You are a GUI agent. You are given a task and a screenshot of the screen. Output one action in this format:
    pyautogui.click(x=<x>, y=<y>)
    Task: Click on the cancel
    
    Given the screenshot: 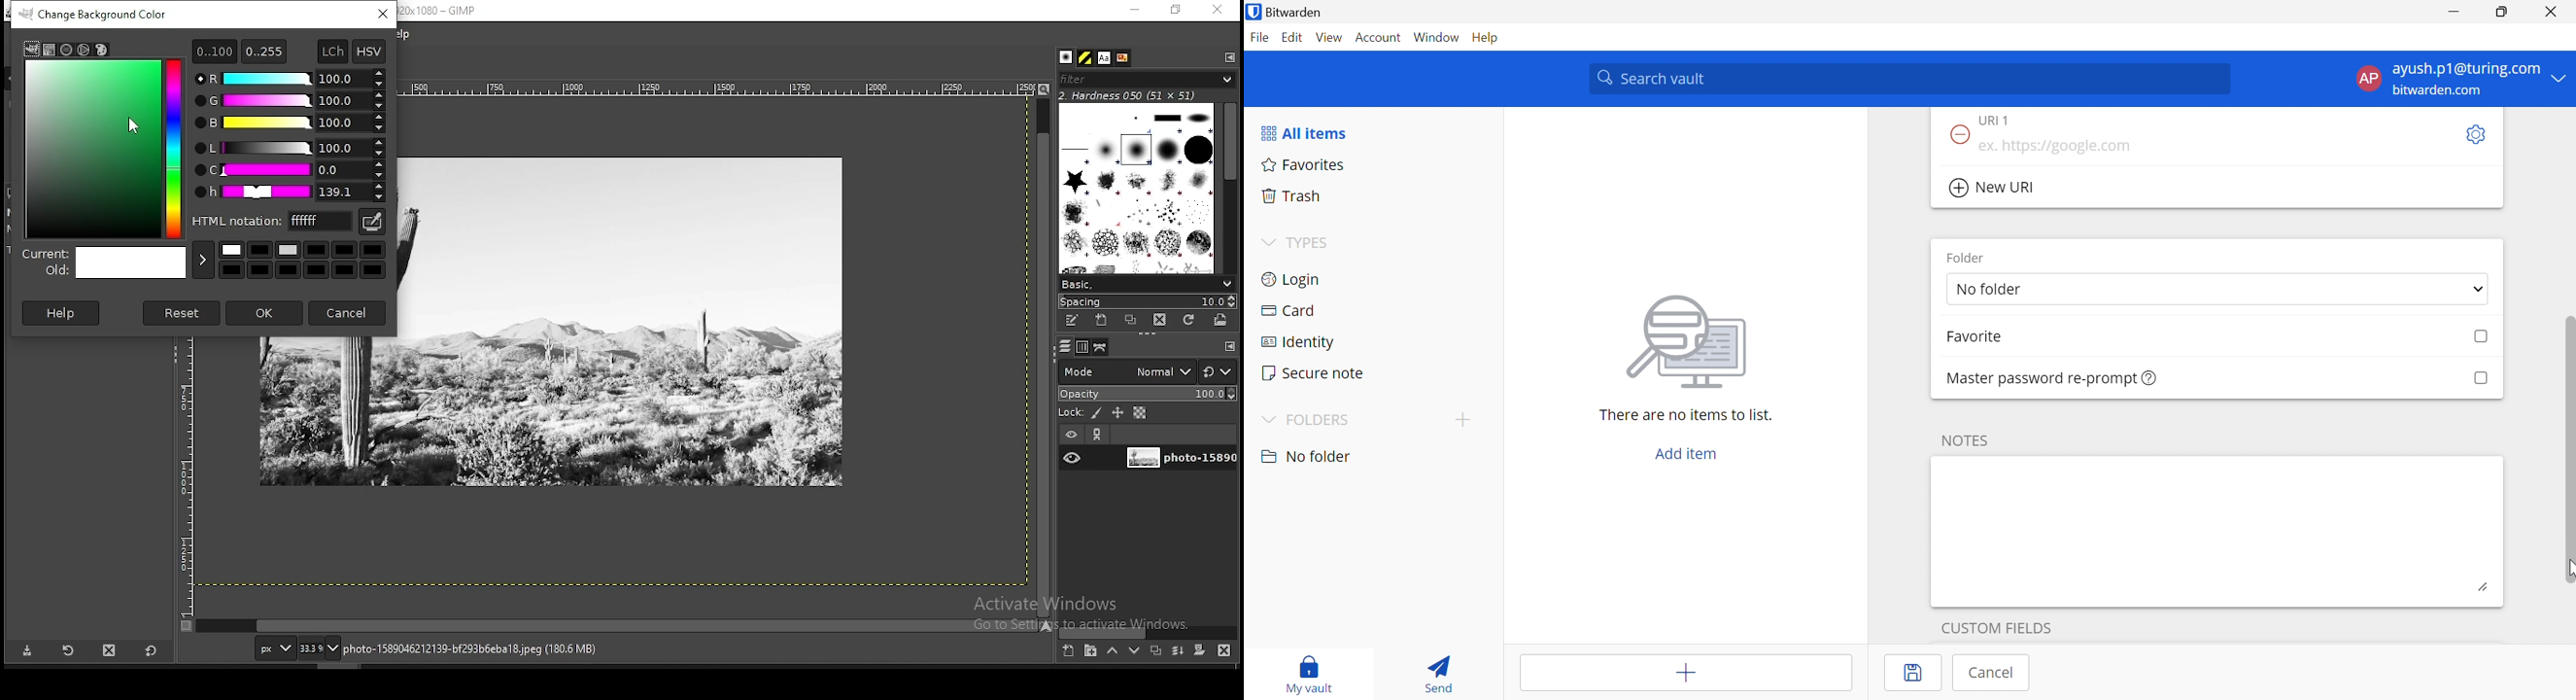 What is the action you would take?
    pyautogui.click(x=349, y=311)
    